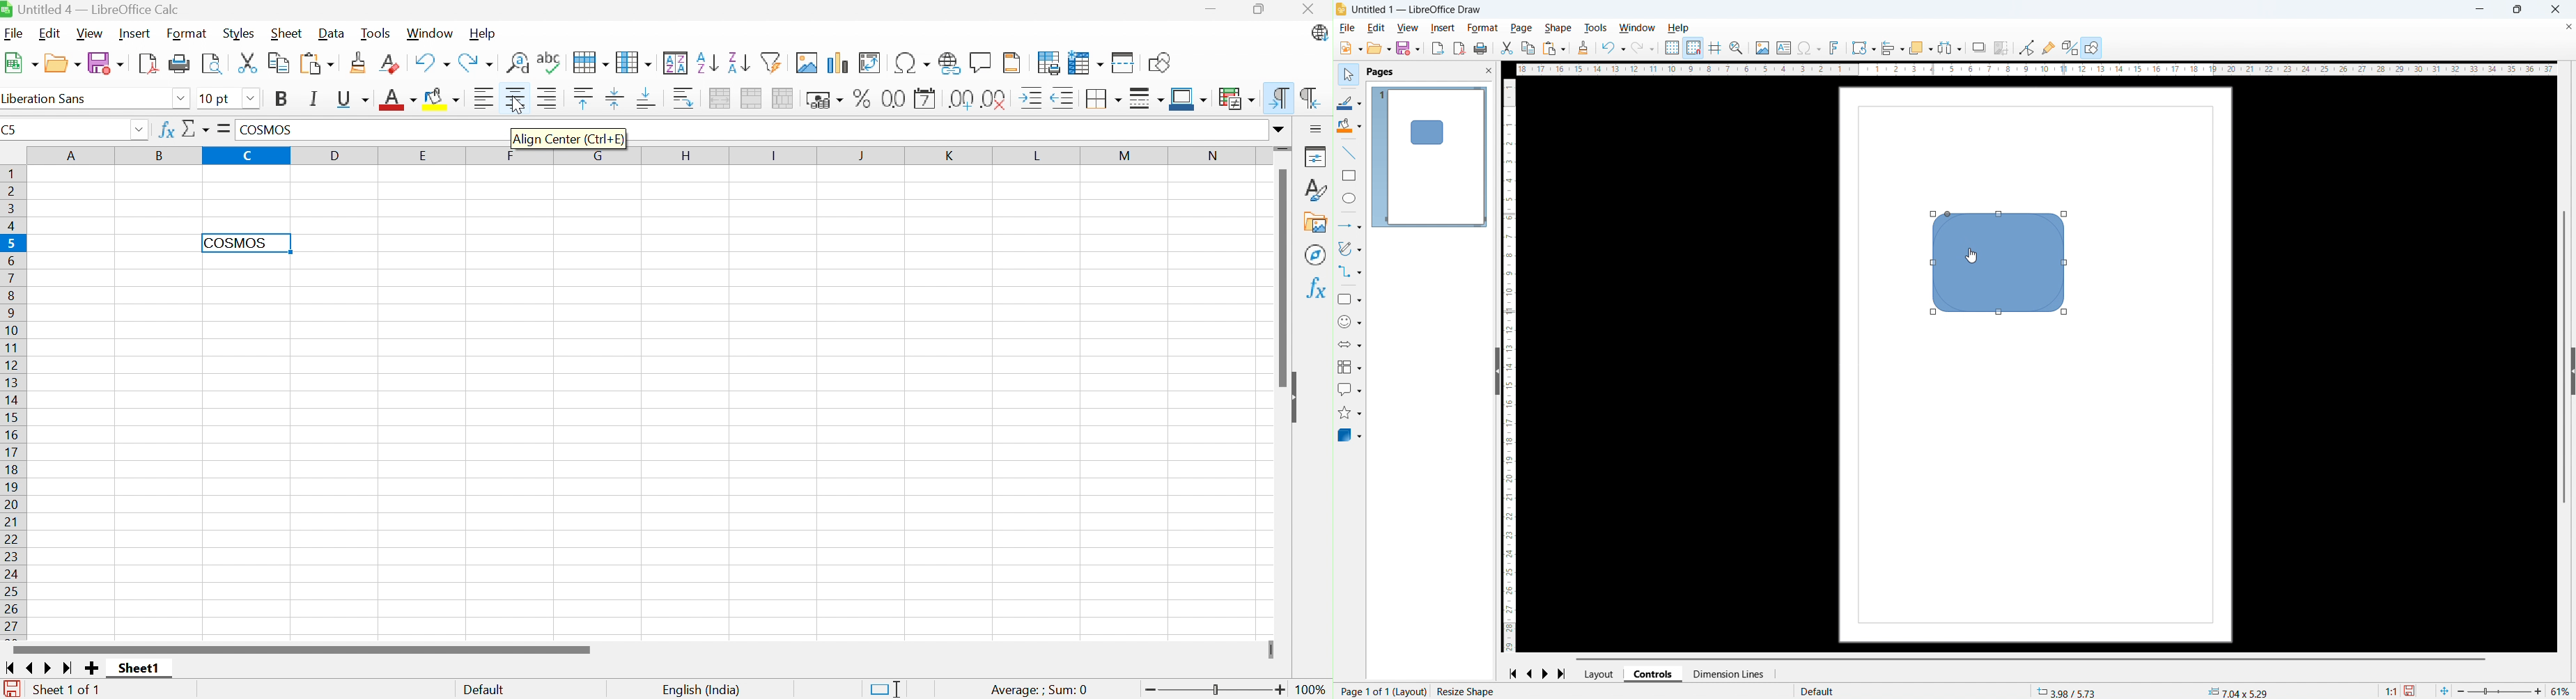 This screenshot has height=700, width=2576. Describe the element at coordinates (134, 33) in the screenshot. I see `Insert` at that location.